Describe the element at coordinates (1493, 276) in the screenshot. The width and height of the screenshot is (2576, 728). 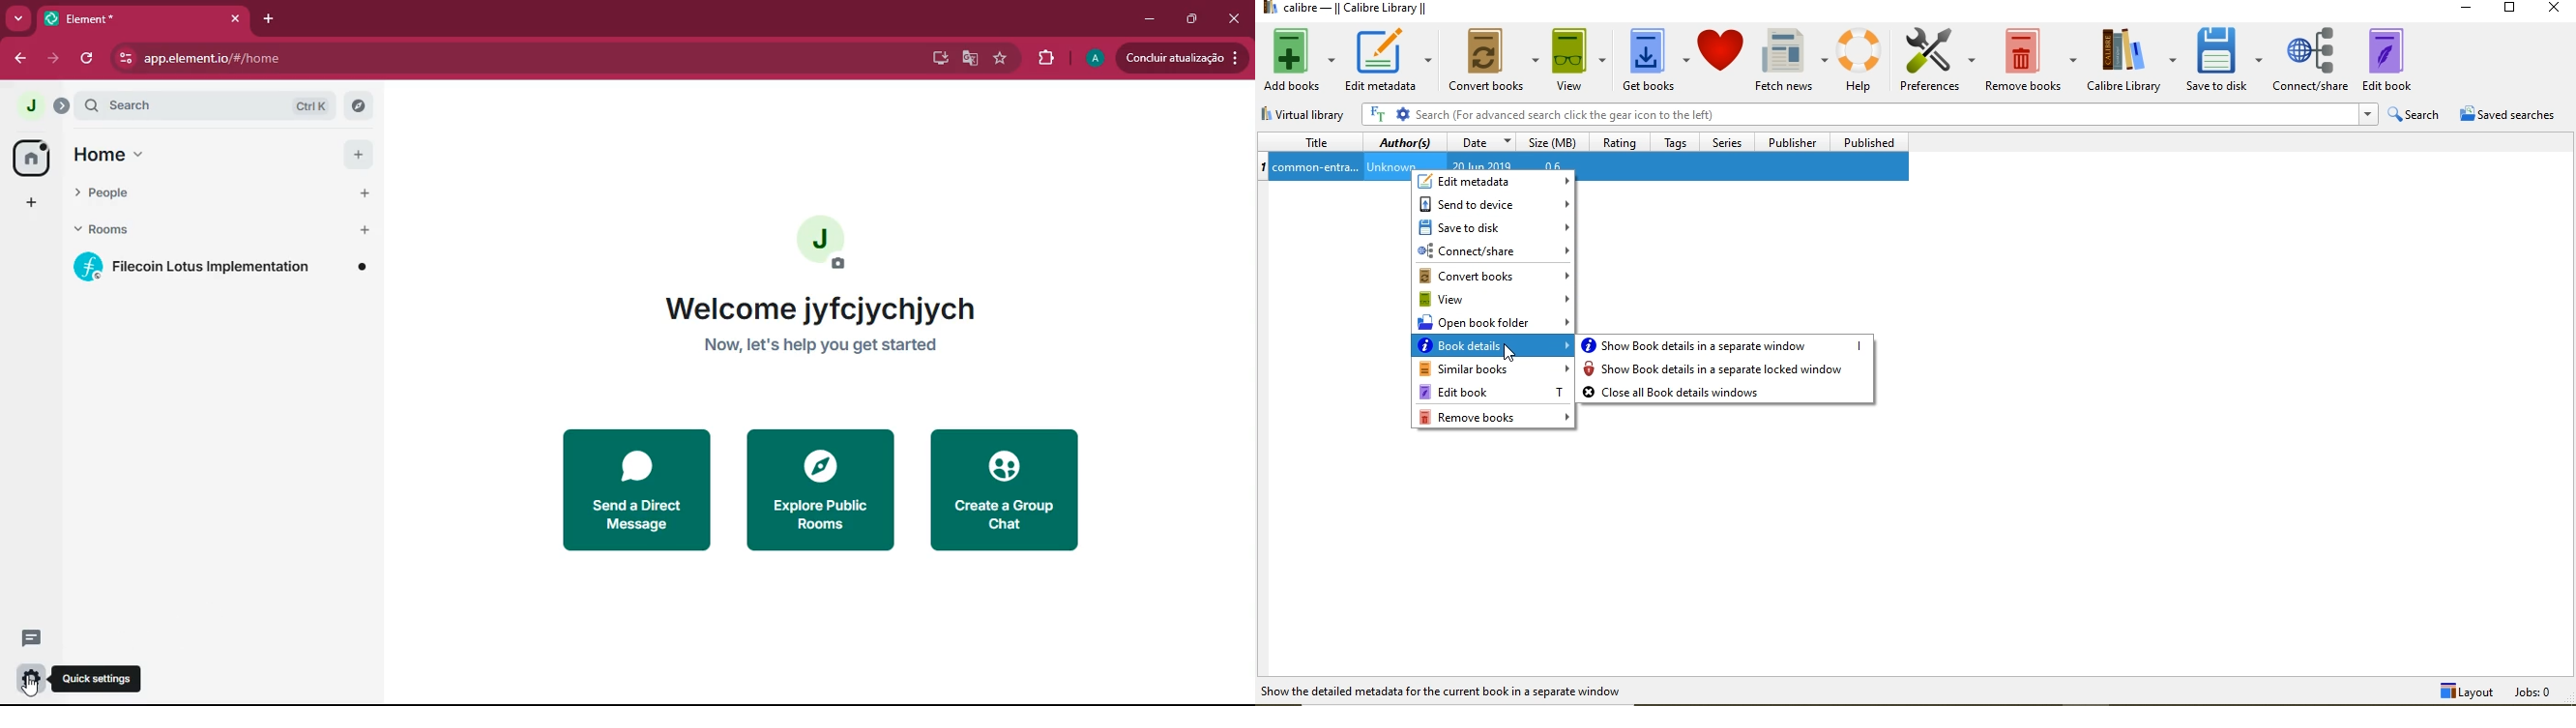
I see `convert books` at that location.